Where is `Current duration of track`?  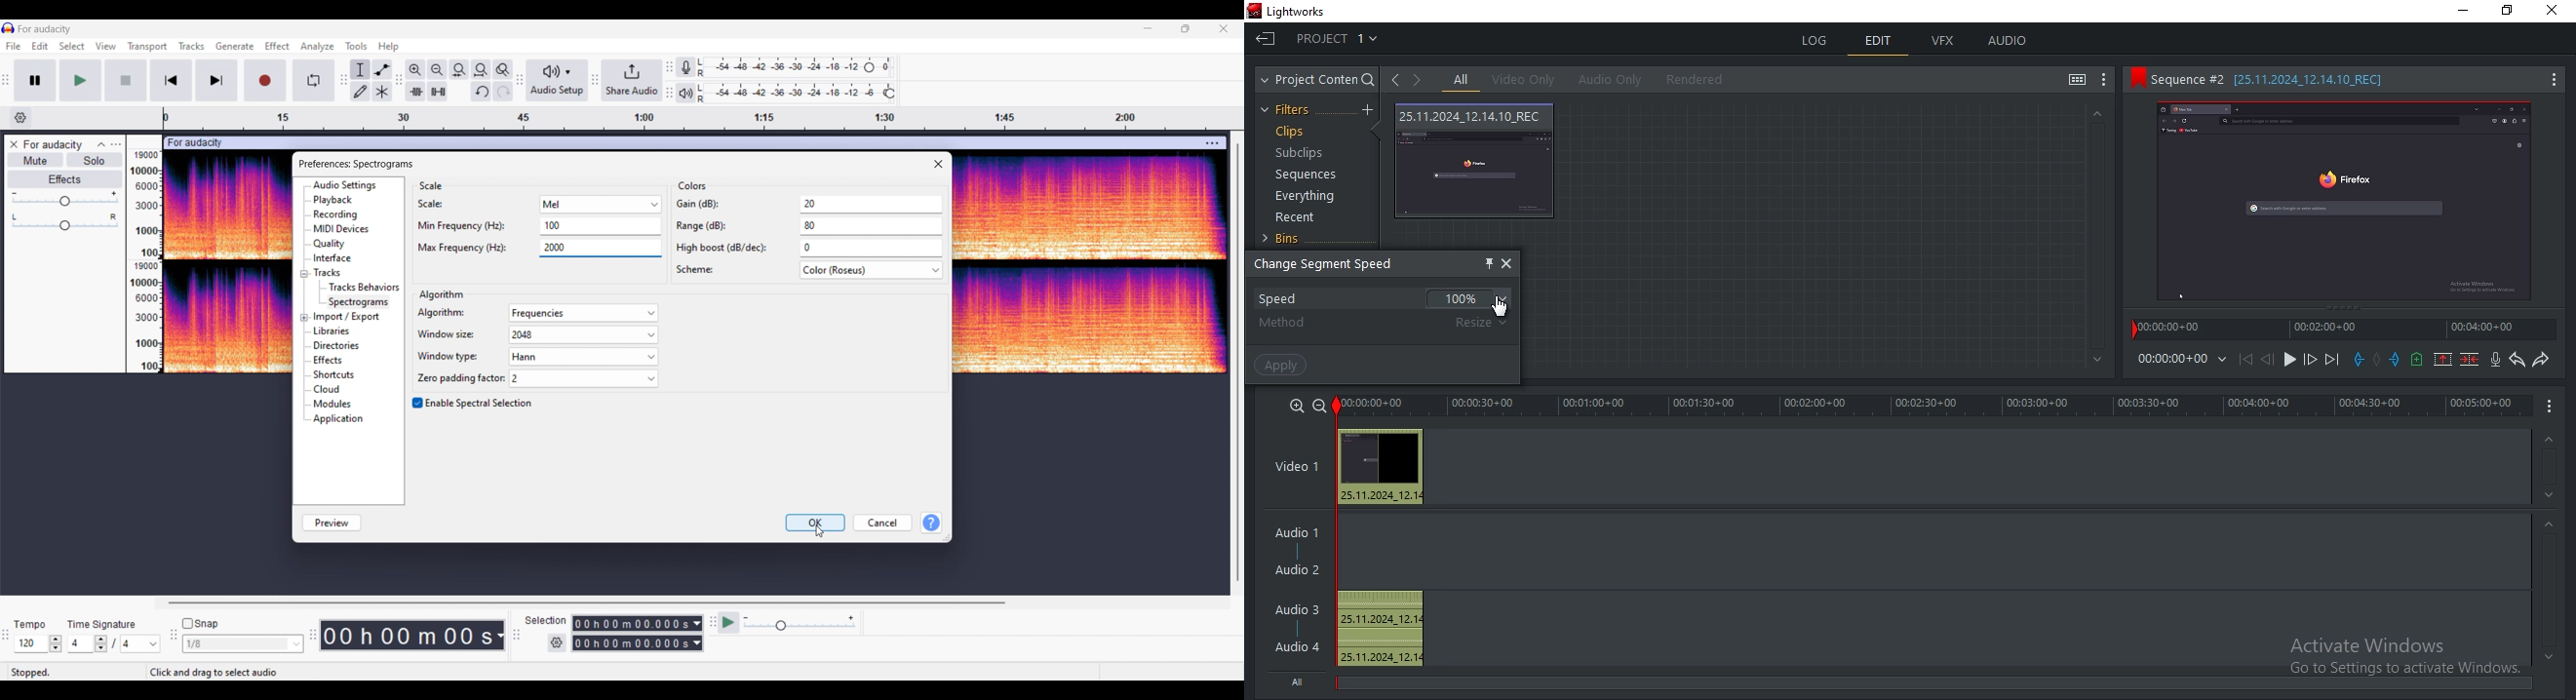
Current duration of track is located at coordinates (406, 635).